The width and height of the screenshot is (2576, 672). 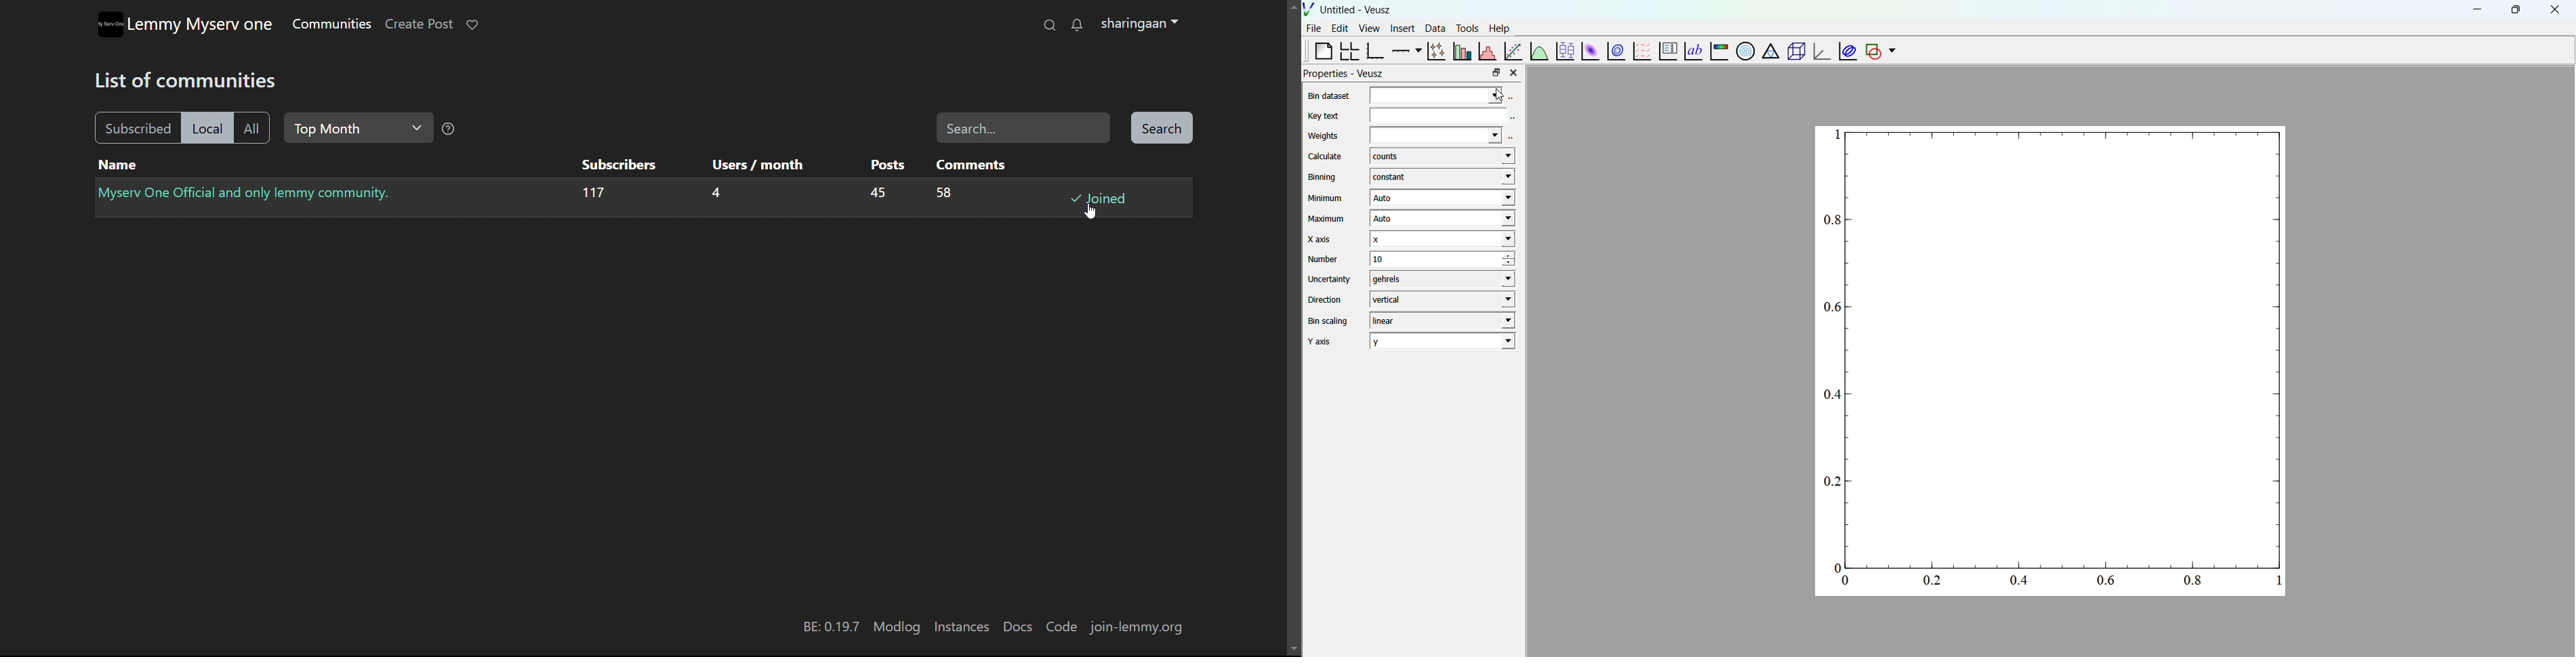 What do you see at coordinates (592, 195) in the screenshot?
I see `116` at bounding box center [592, 195].